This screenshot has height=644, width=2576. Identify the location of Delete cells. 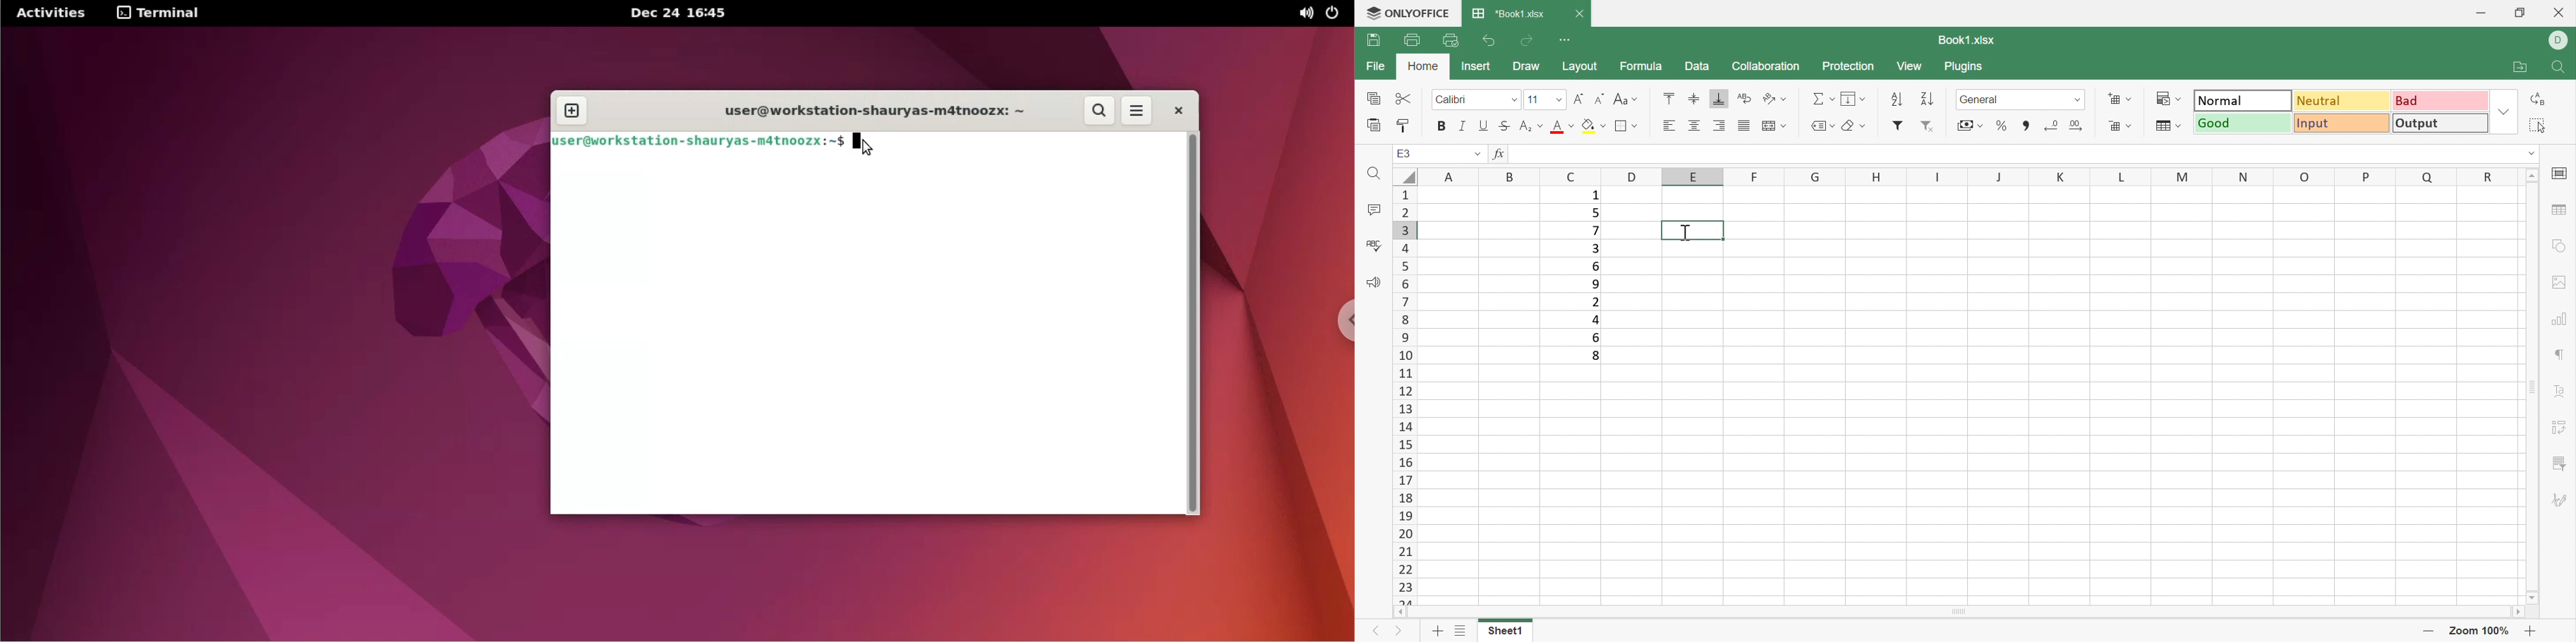
(2122, 125).